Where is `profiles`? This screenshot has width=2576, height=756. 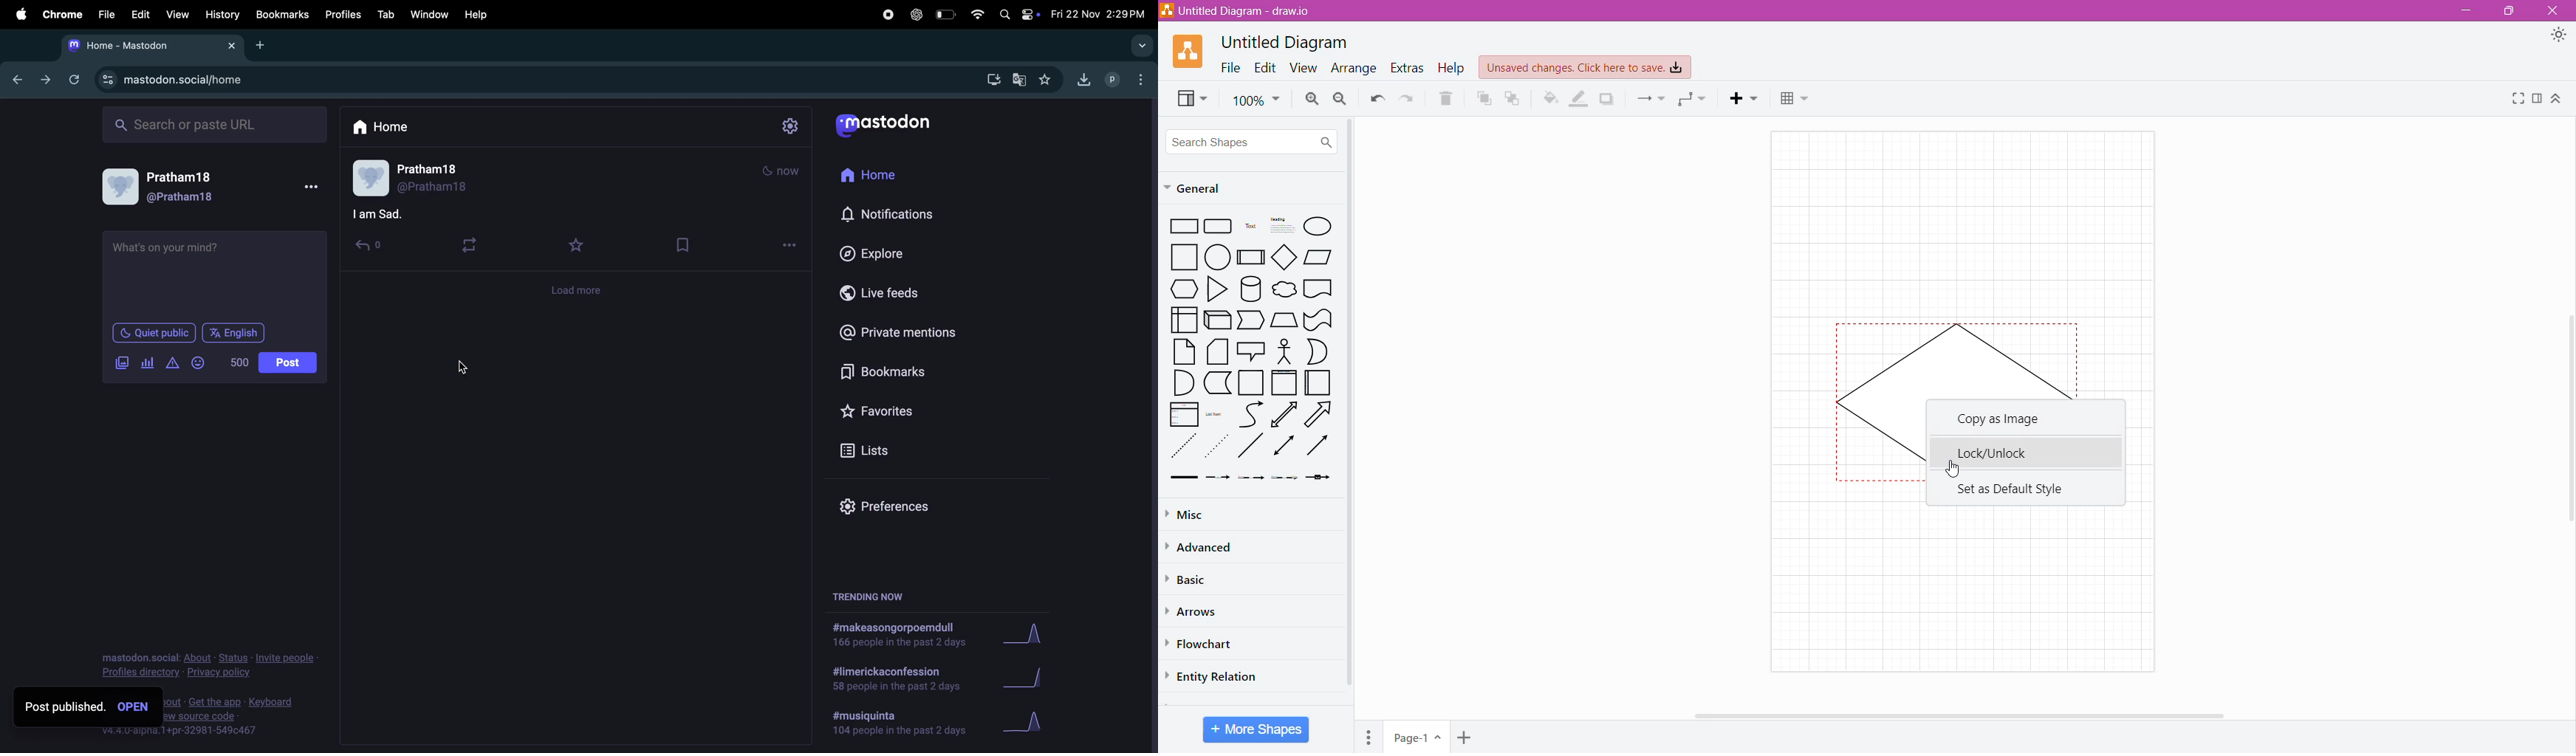 profiles is located at coordinates (340, 14).